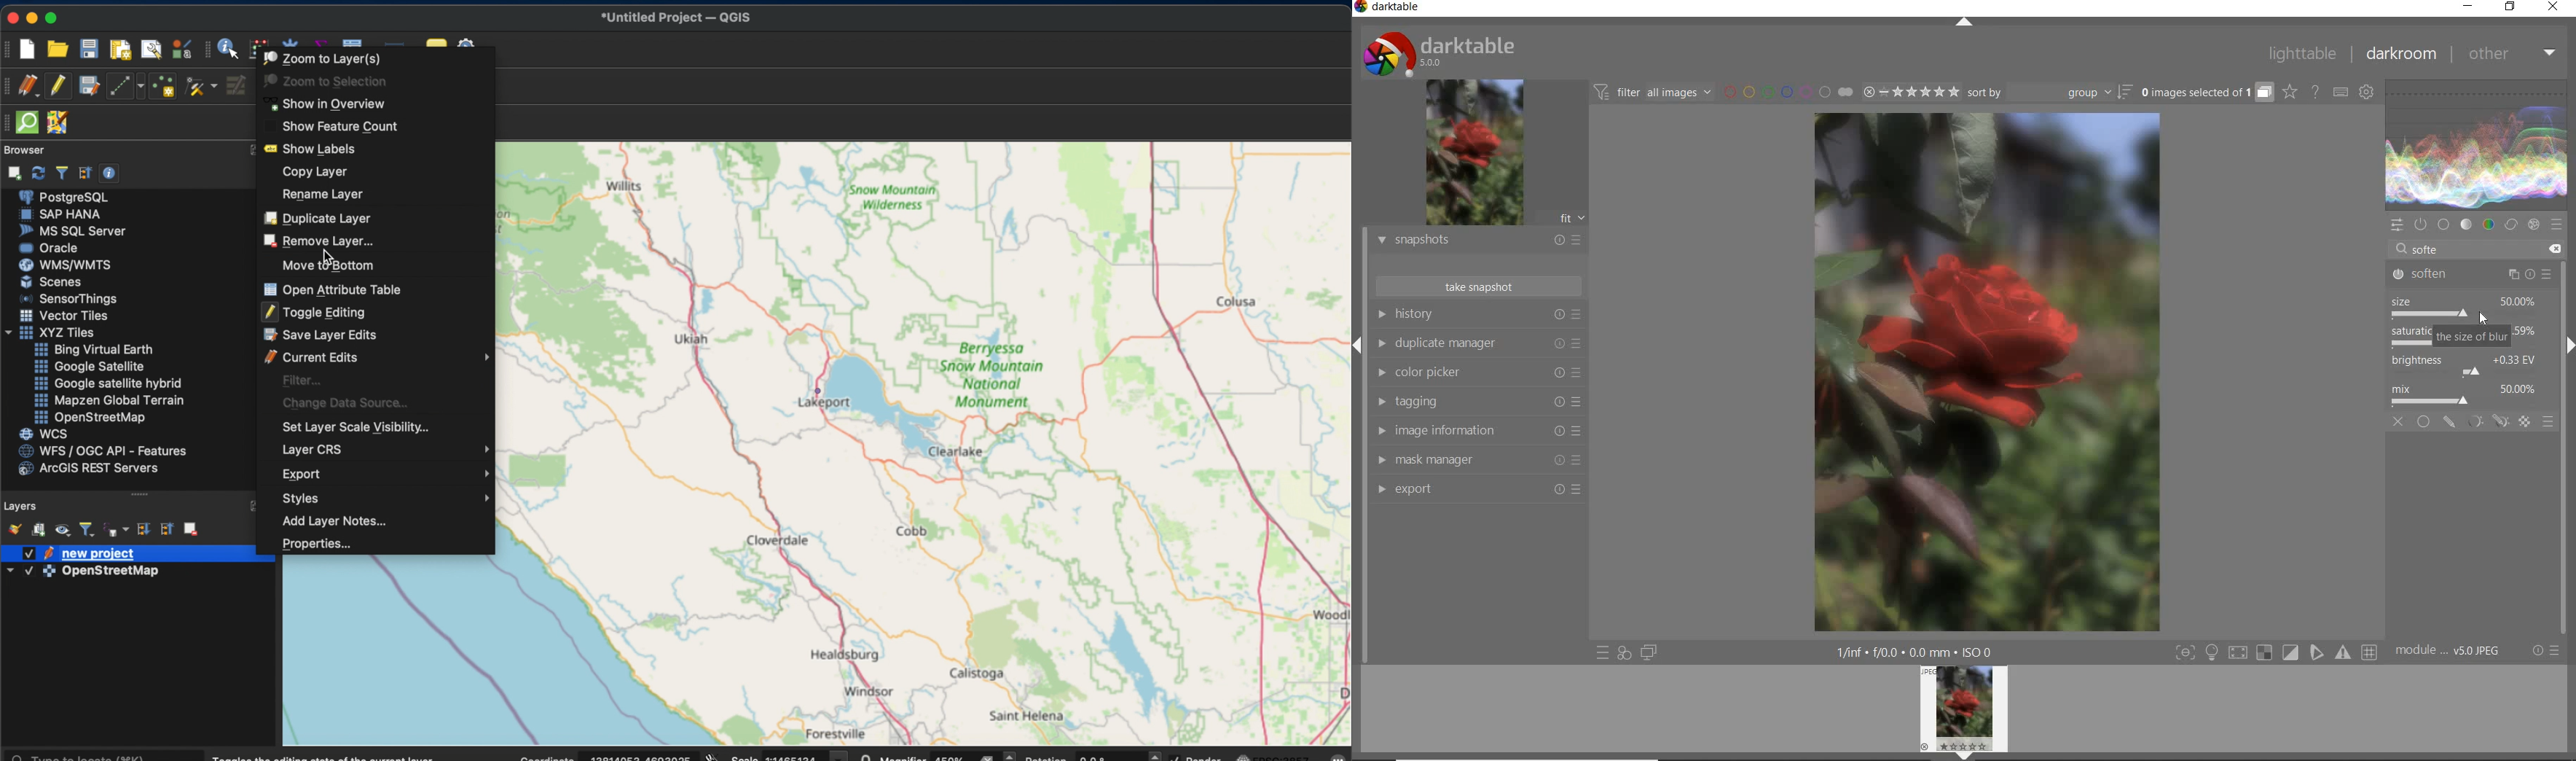  What do you see at coordinates (1652, 92) in the screenshot?
I see `filter all images by module order` at bounding box center [1652, 92].